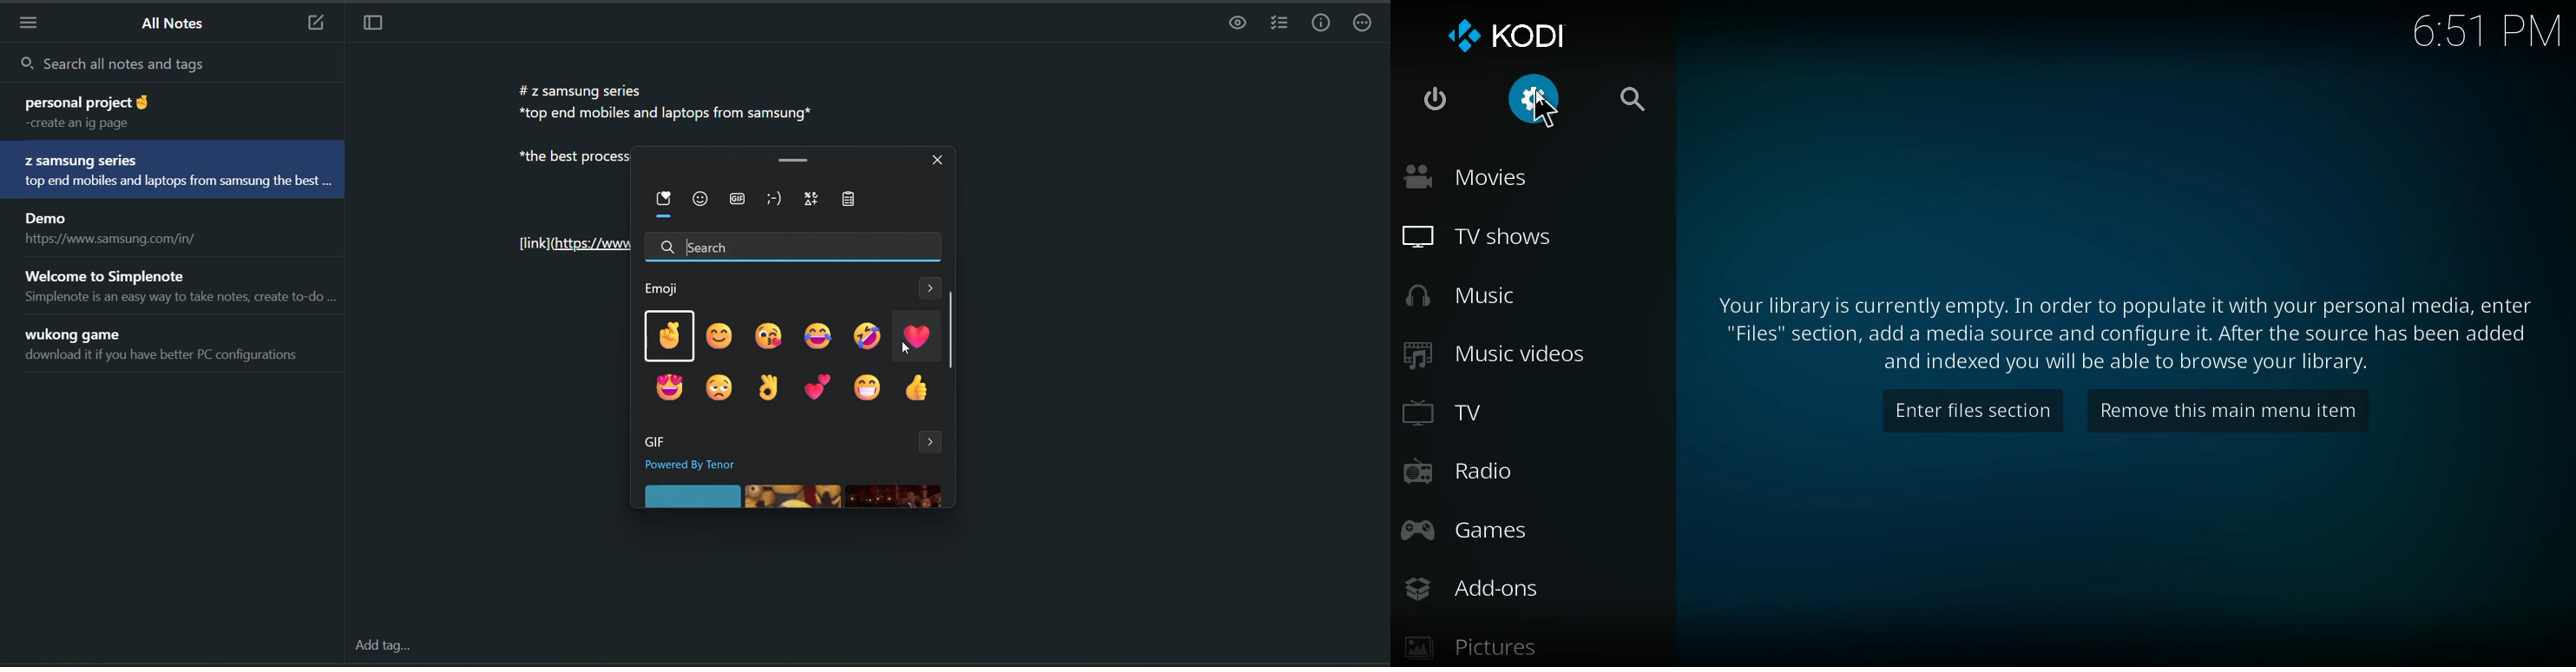  Describe the element at coordinates (705, 465) in the screenshot. I see `powered by tenor` at that location.